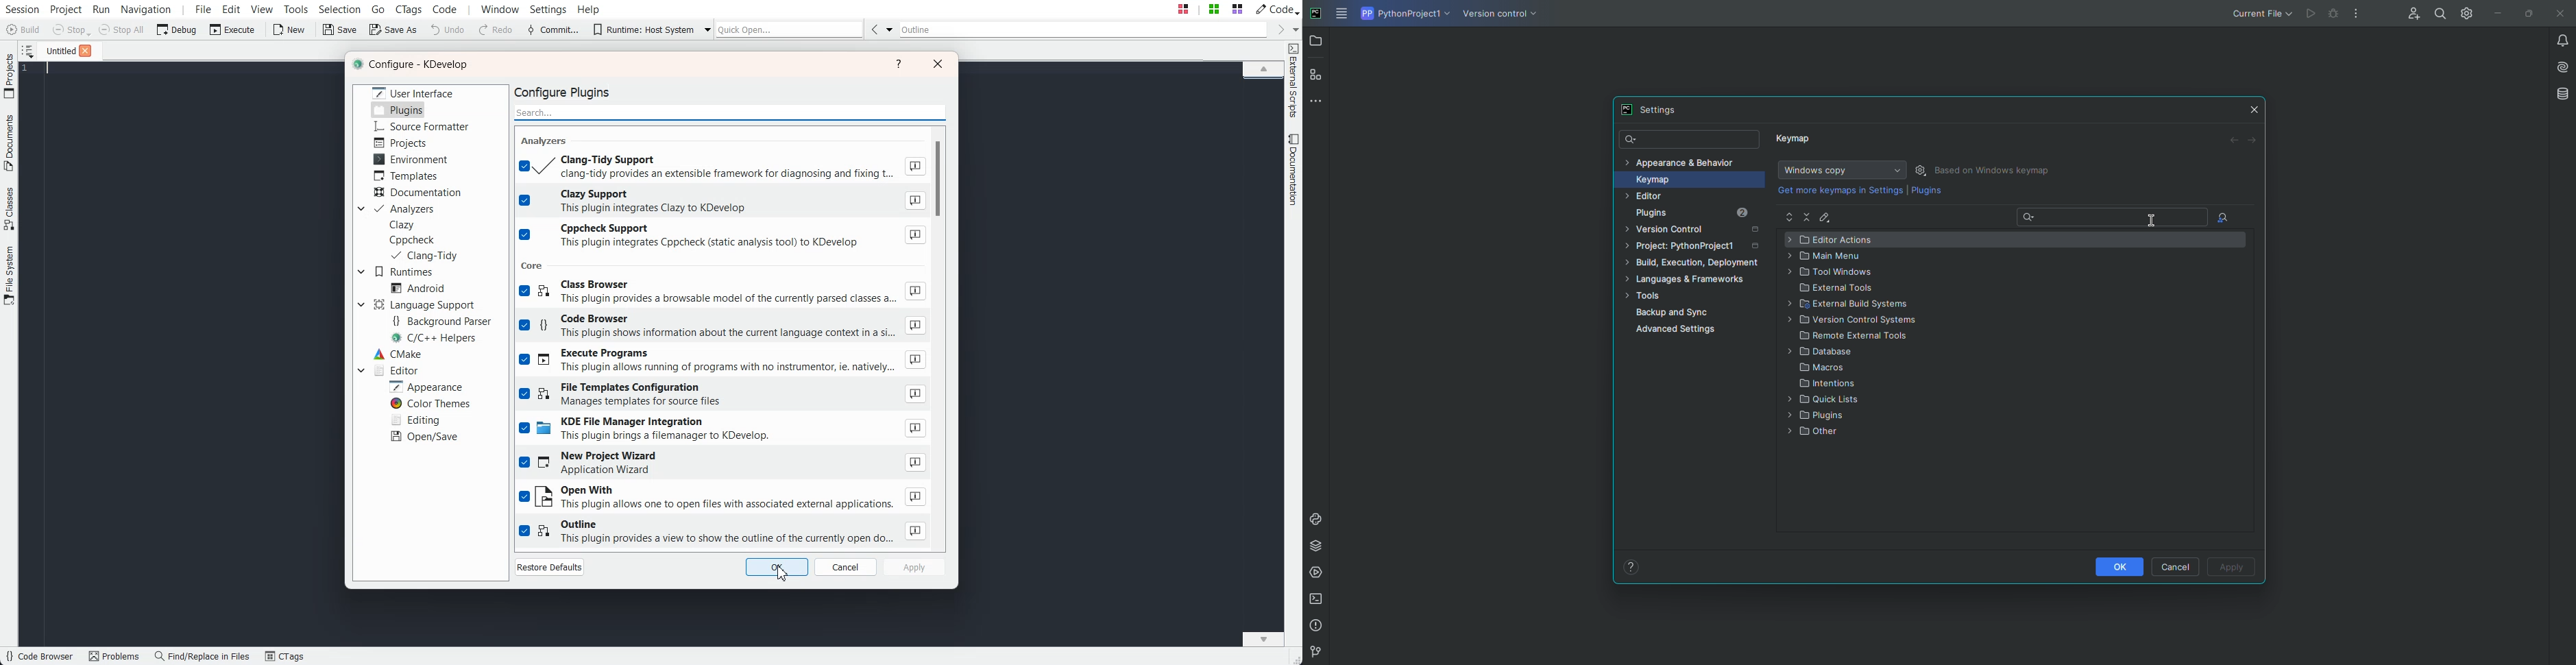  I want to click on OK, so click(2118, 566).